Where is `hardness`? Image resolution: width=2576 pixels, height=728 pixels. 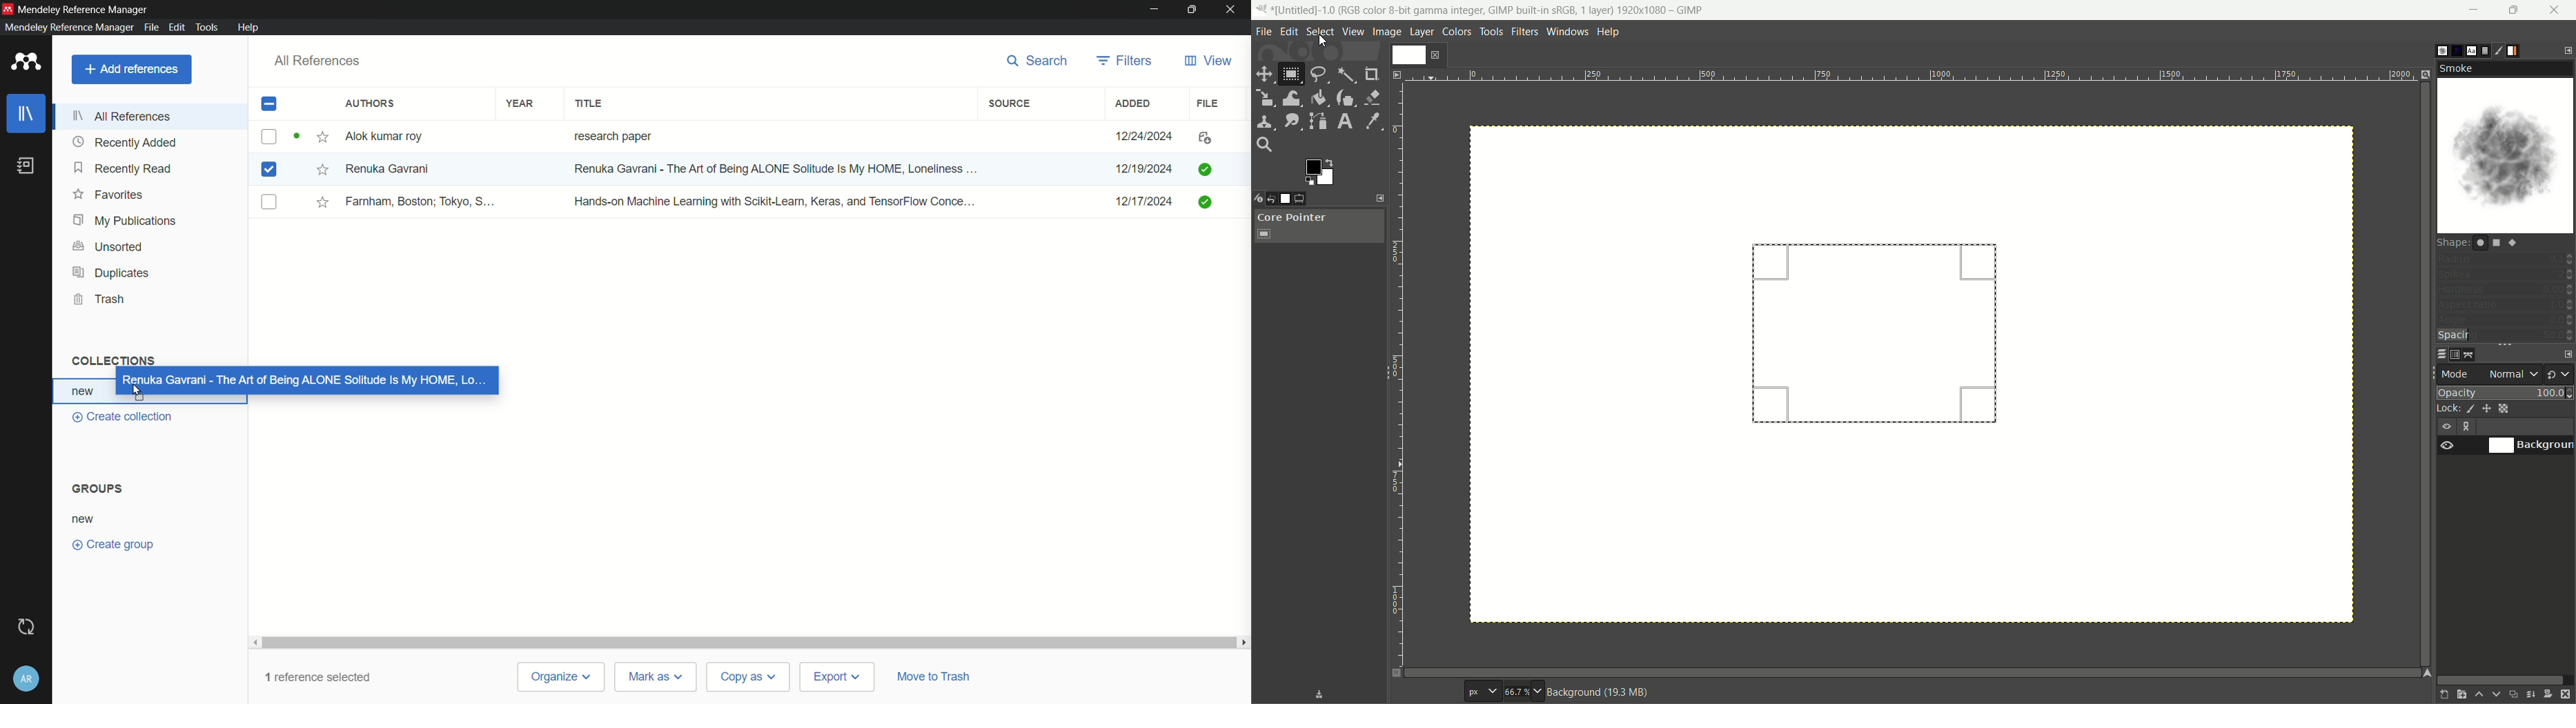
hardness is located at coordinates (2505, 290).